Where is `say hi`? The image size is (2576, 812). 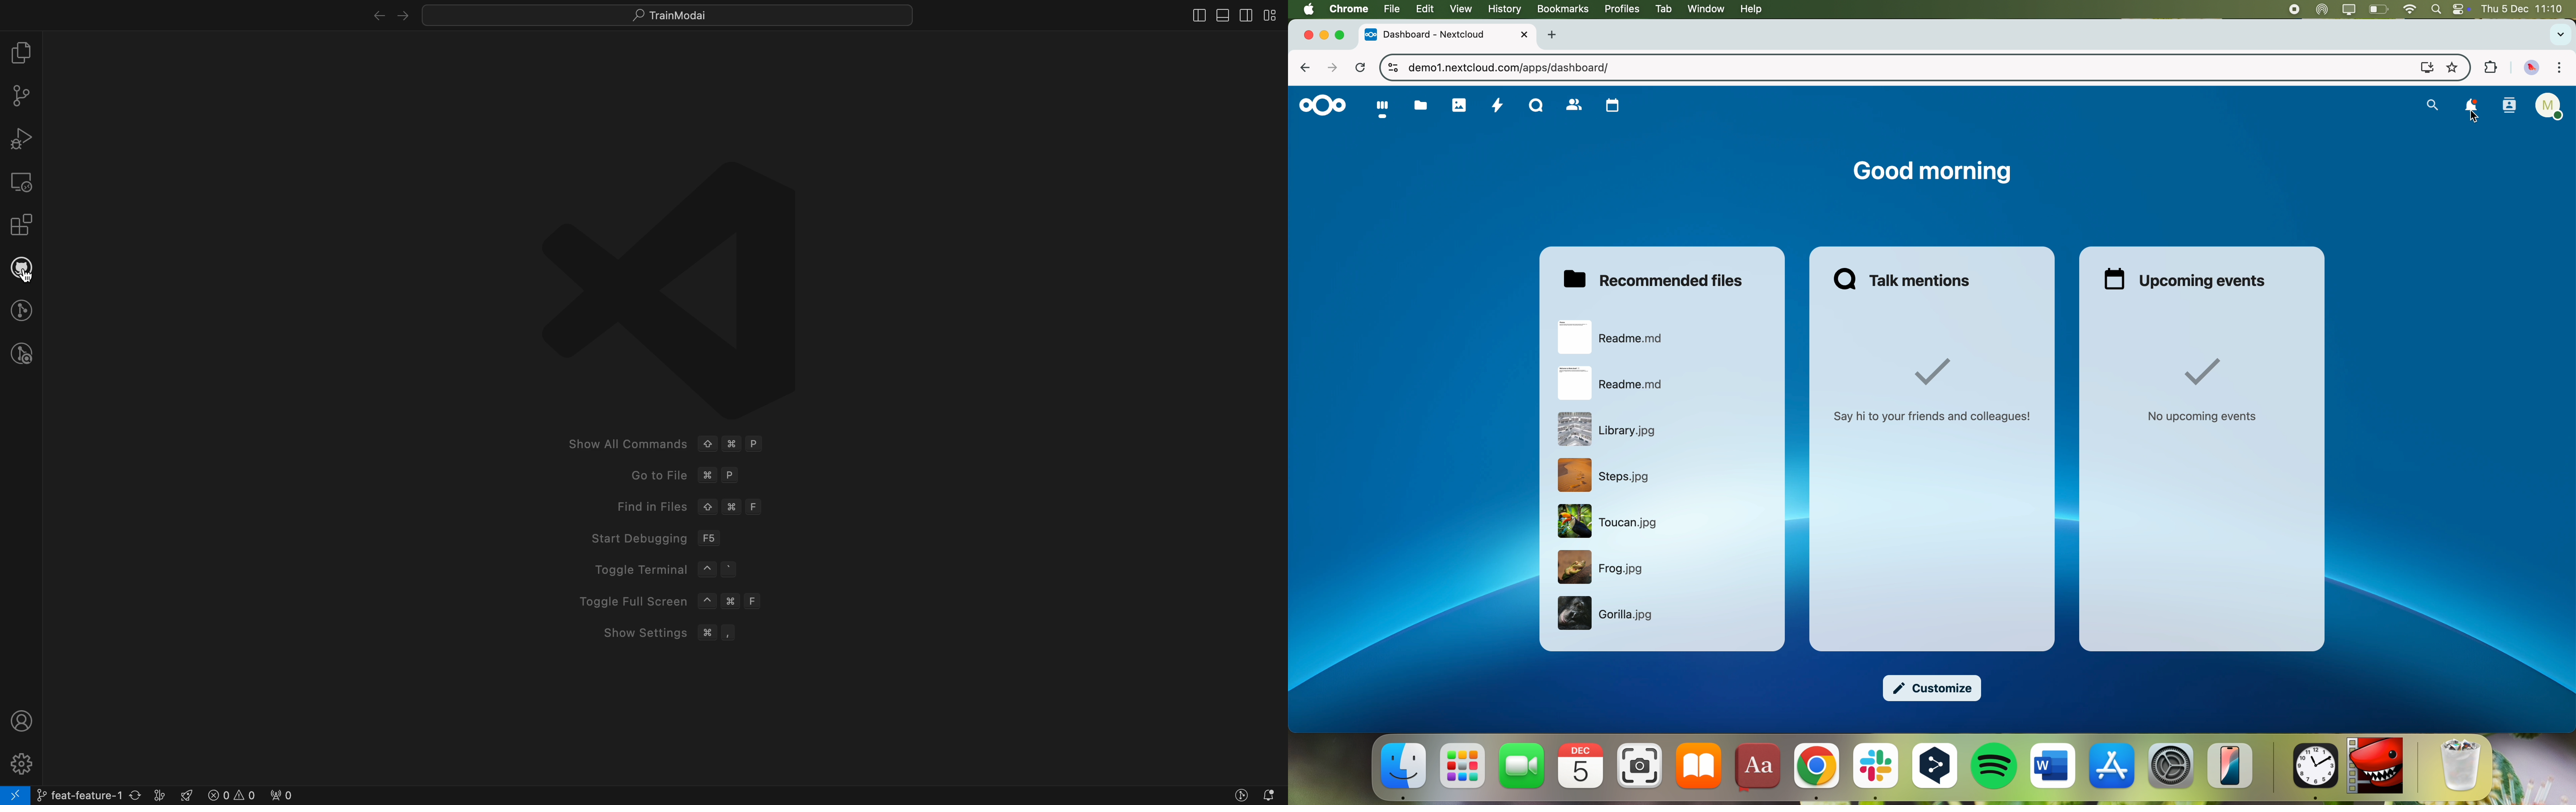 say hi is located at coordinates (1935, 391).